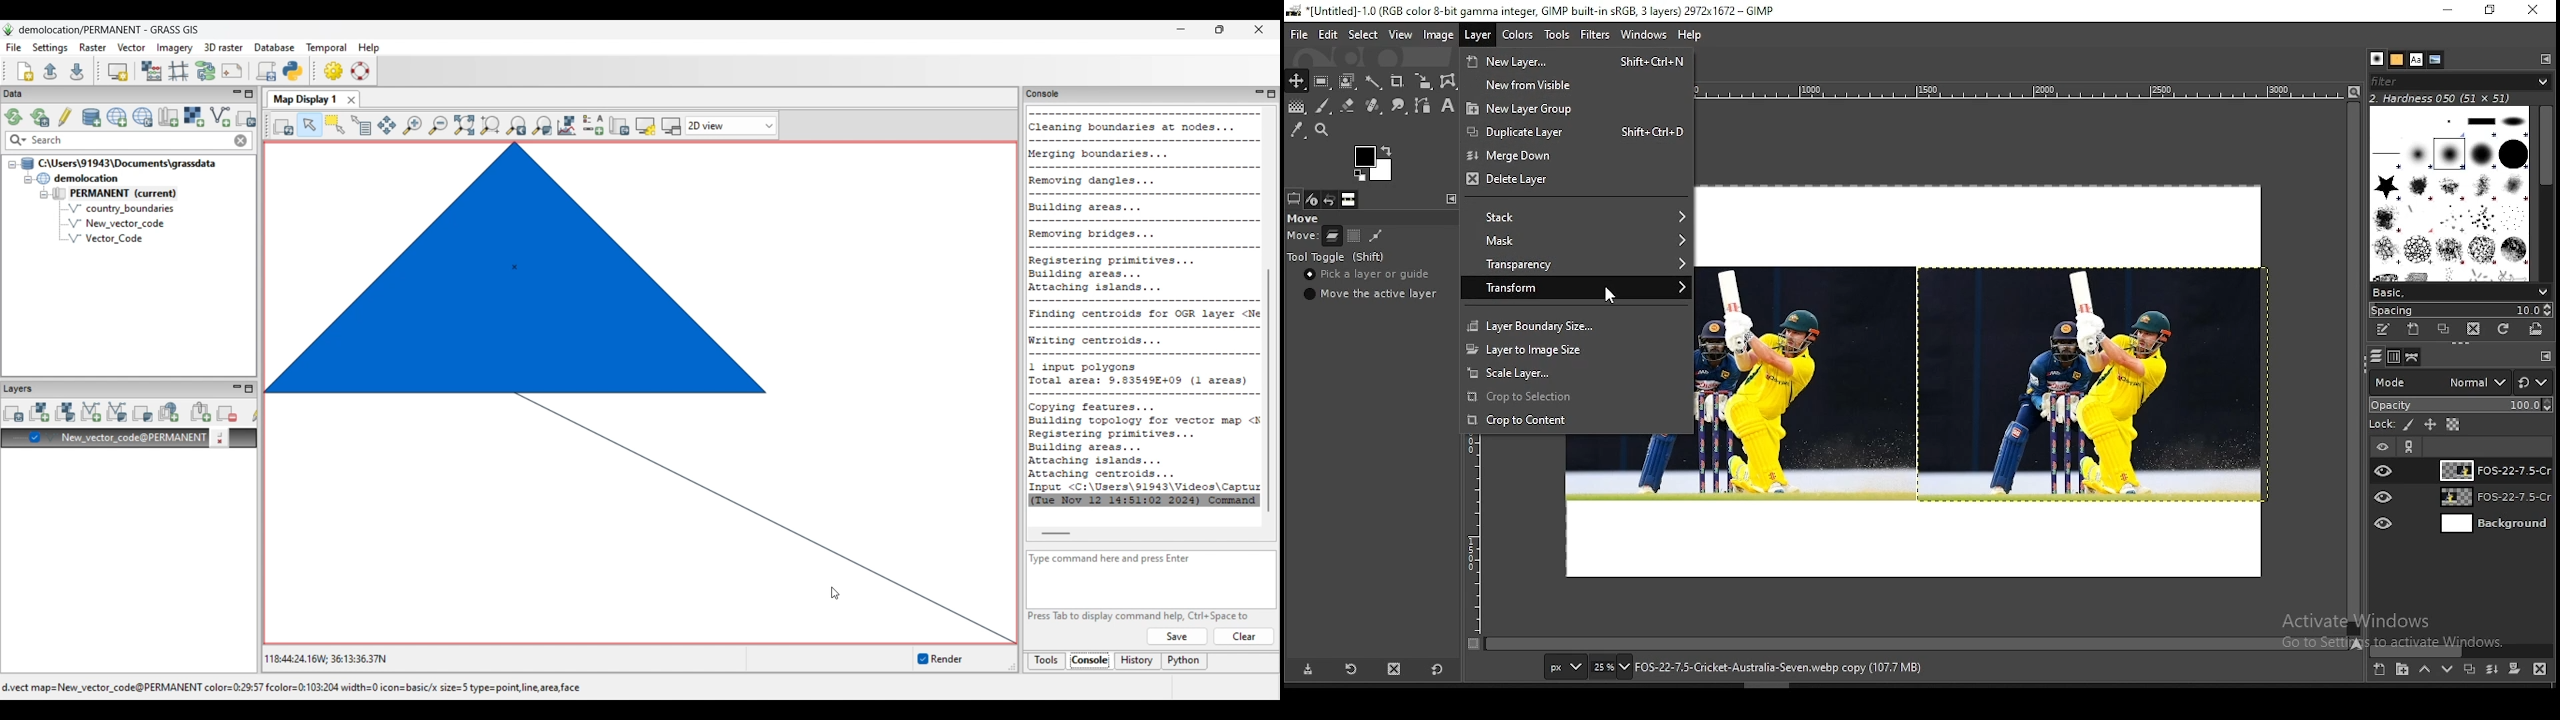 The width and height of the screenshot is (2576, 728). I want to click on help, so click(1690, 37).